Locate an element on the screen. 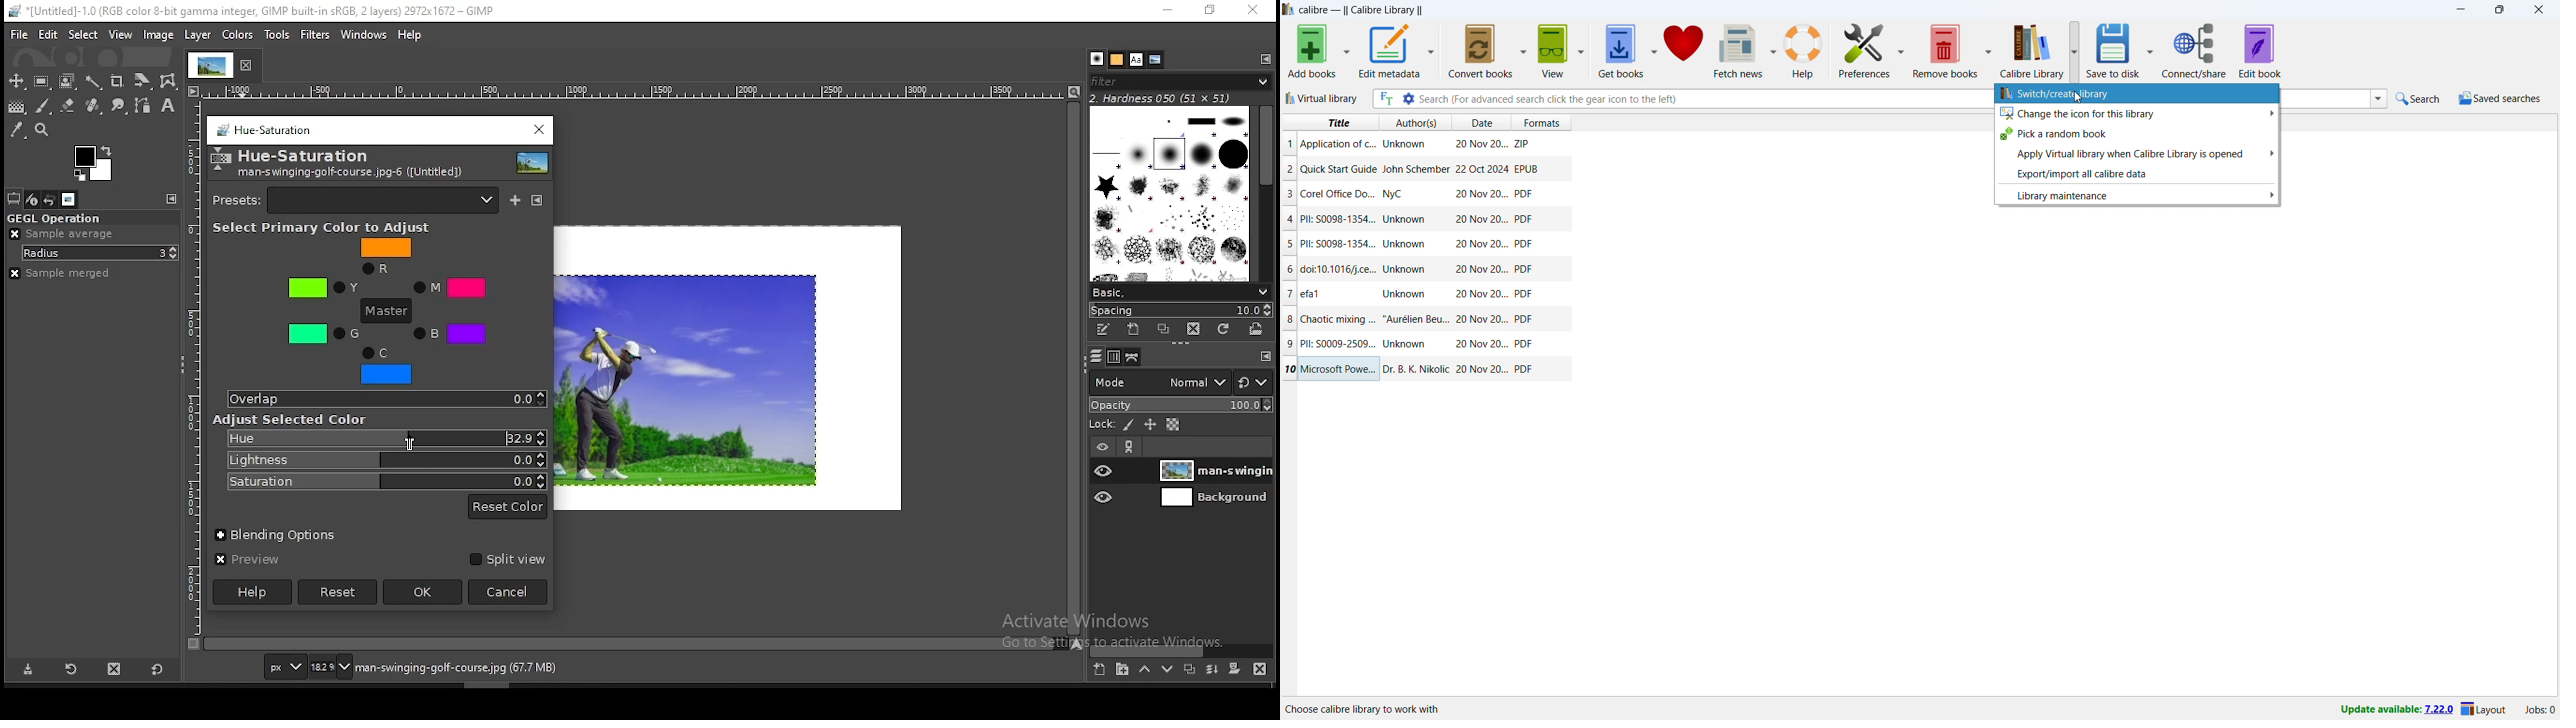 The image size is (2576, 728). 6 is located at coordinates (1291, 269).